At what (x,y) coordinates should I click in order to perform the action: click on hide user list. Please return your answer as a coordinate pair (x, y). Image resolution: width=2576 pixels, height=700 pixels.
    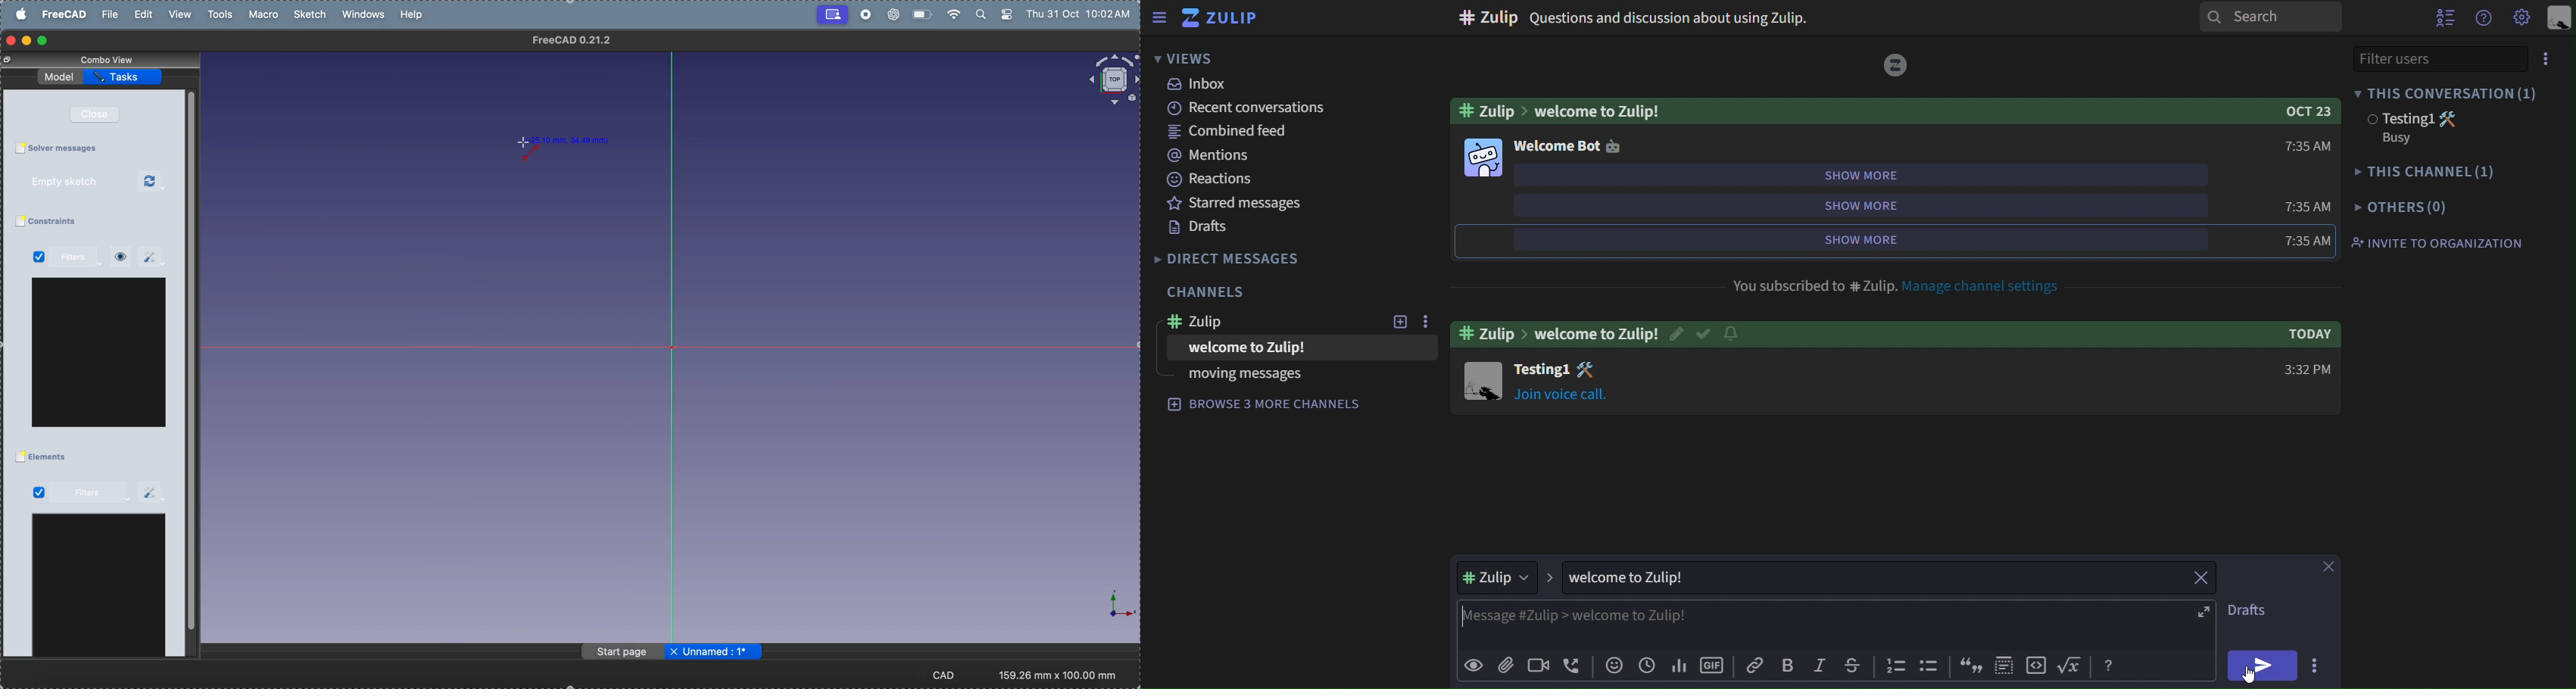
    Looking at the image, I should click on (2444, 20).